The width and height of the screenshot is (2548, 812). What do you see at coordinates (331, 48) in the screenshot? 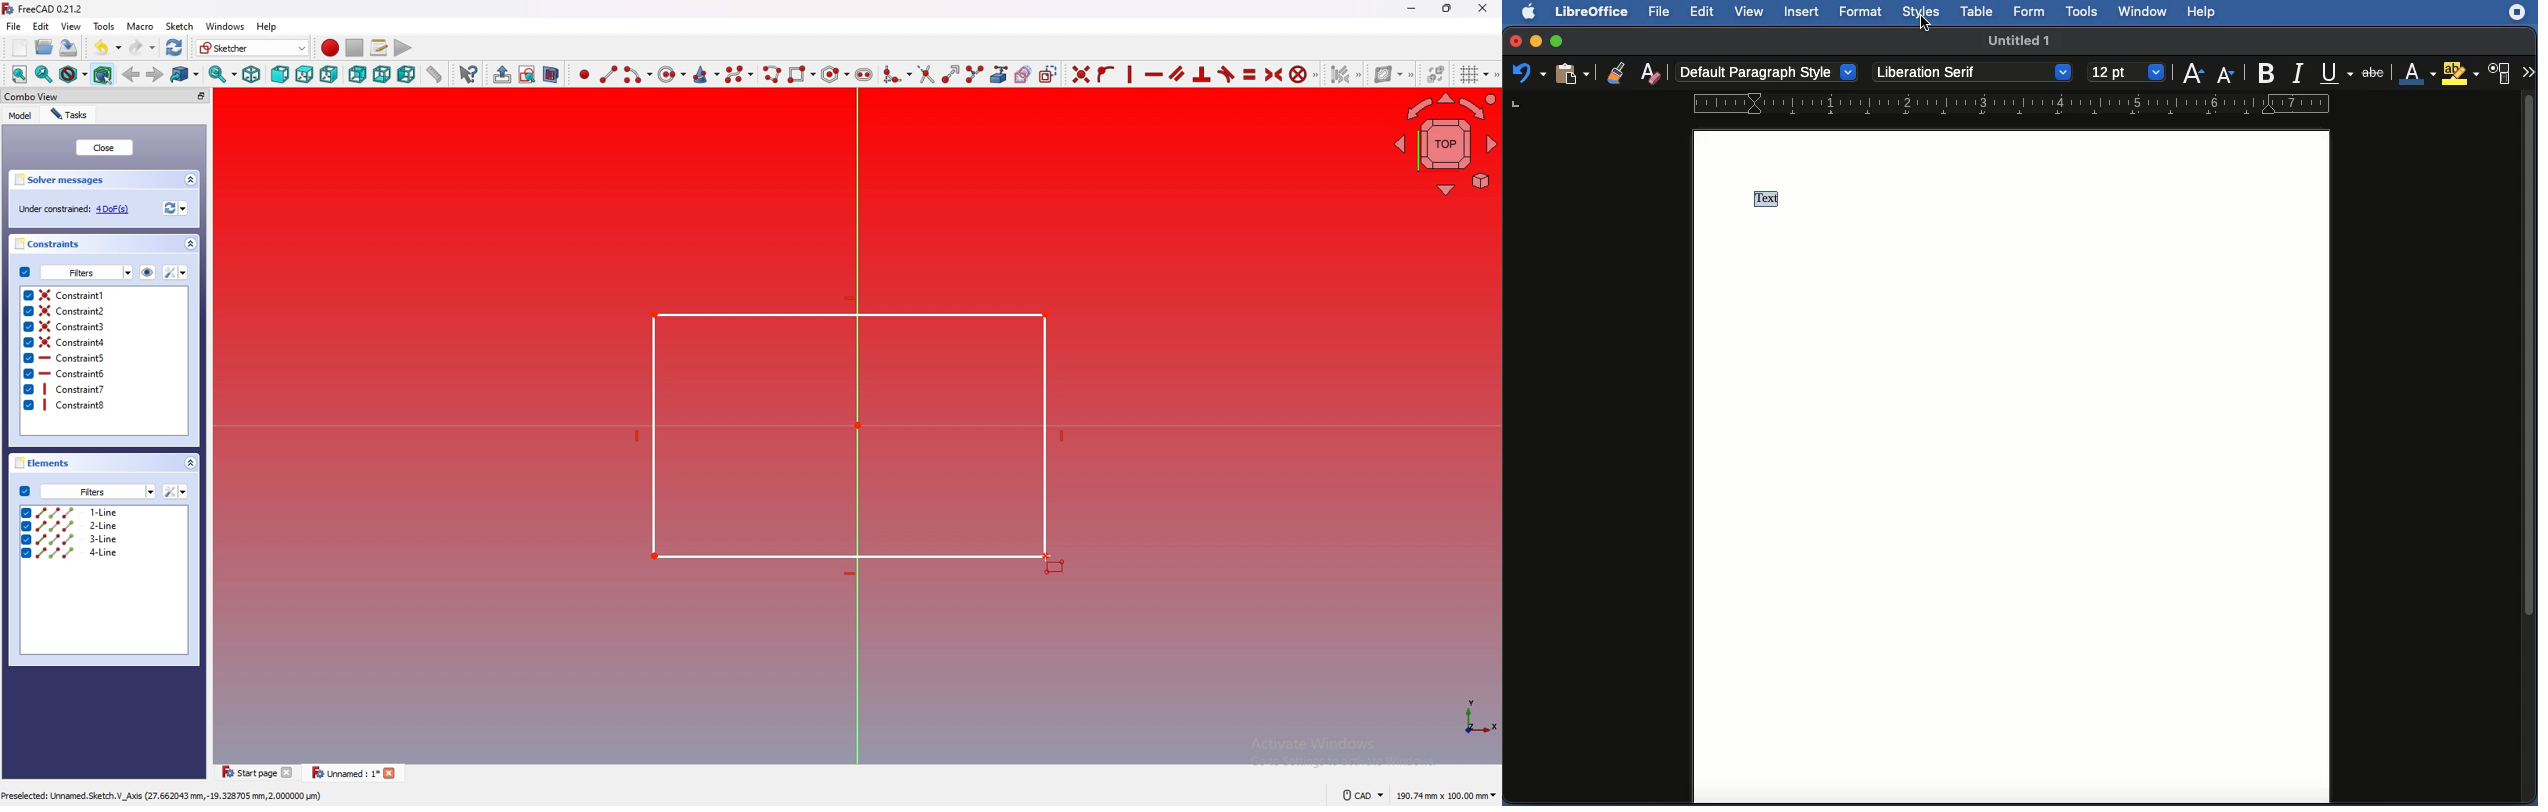
I see `record macro` at bounding box center [331, 48].